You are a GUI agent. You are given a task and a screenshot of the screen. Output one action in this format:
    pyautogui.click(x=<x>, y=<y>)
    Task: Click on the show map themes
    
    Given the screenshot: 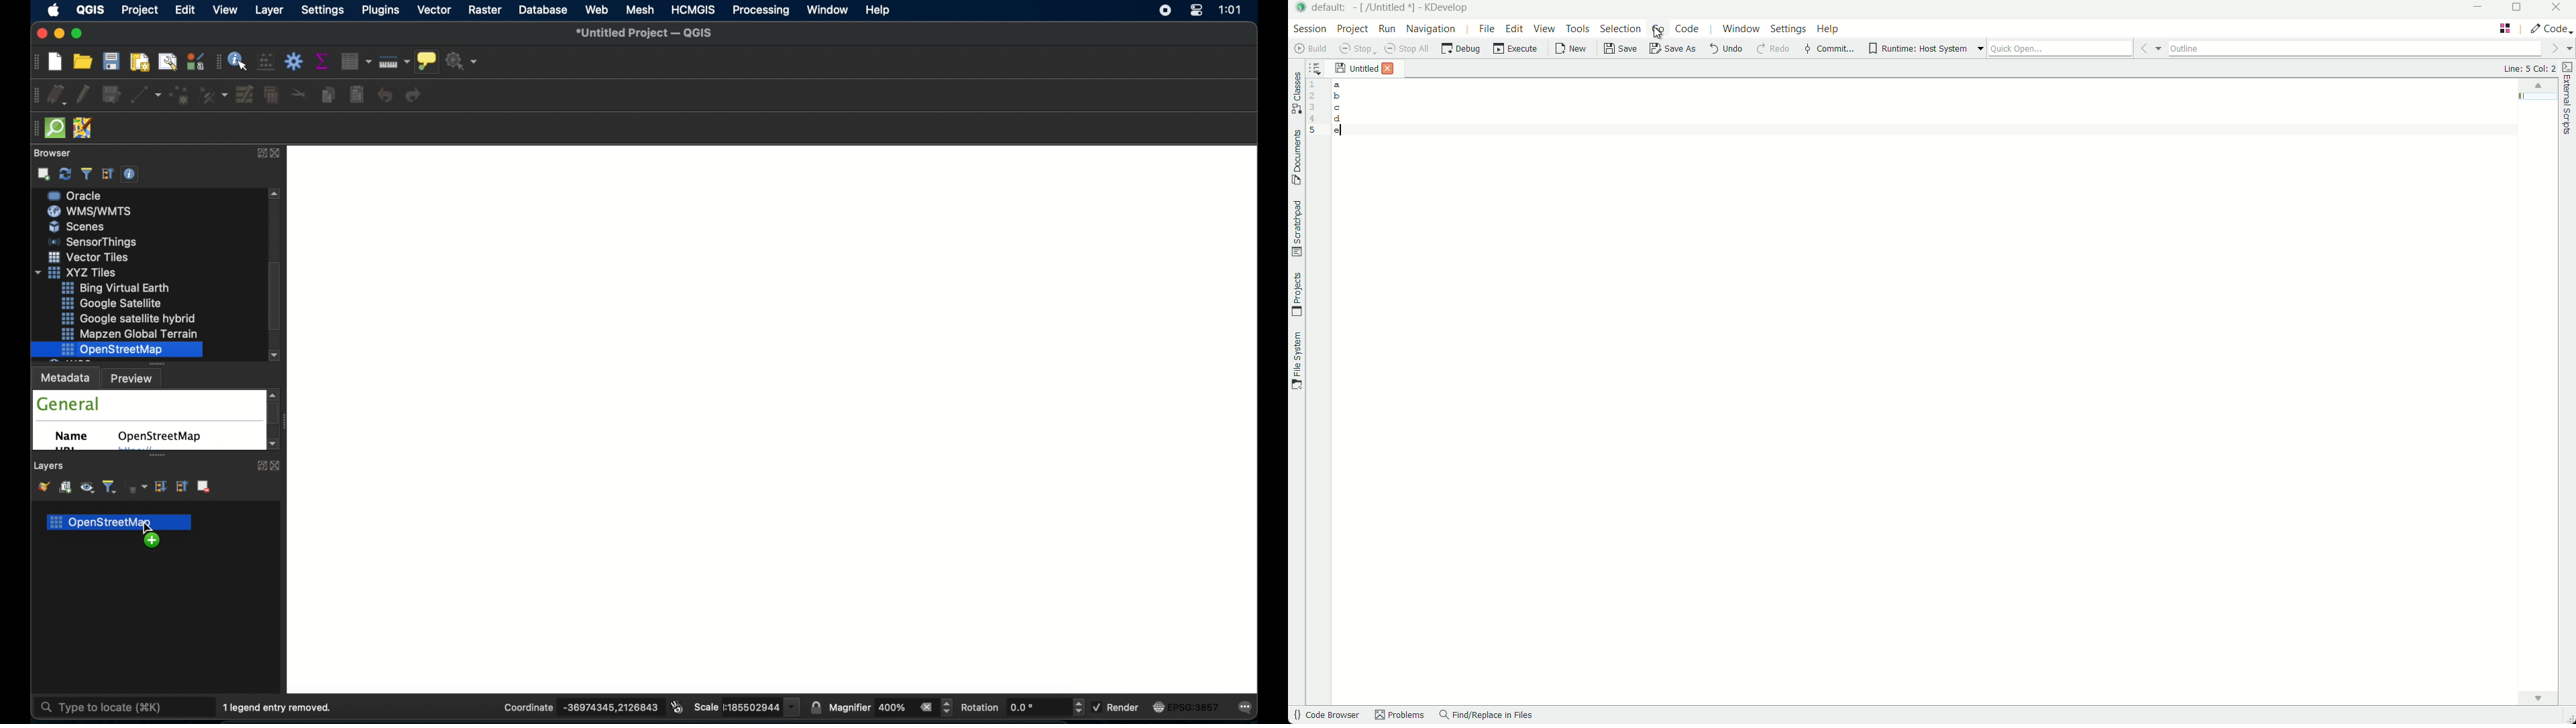 What is the action you would take?
    pyautogui.click(x=86, y=488)
    